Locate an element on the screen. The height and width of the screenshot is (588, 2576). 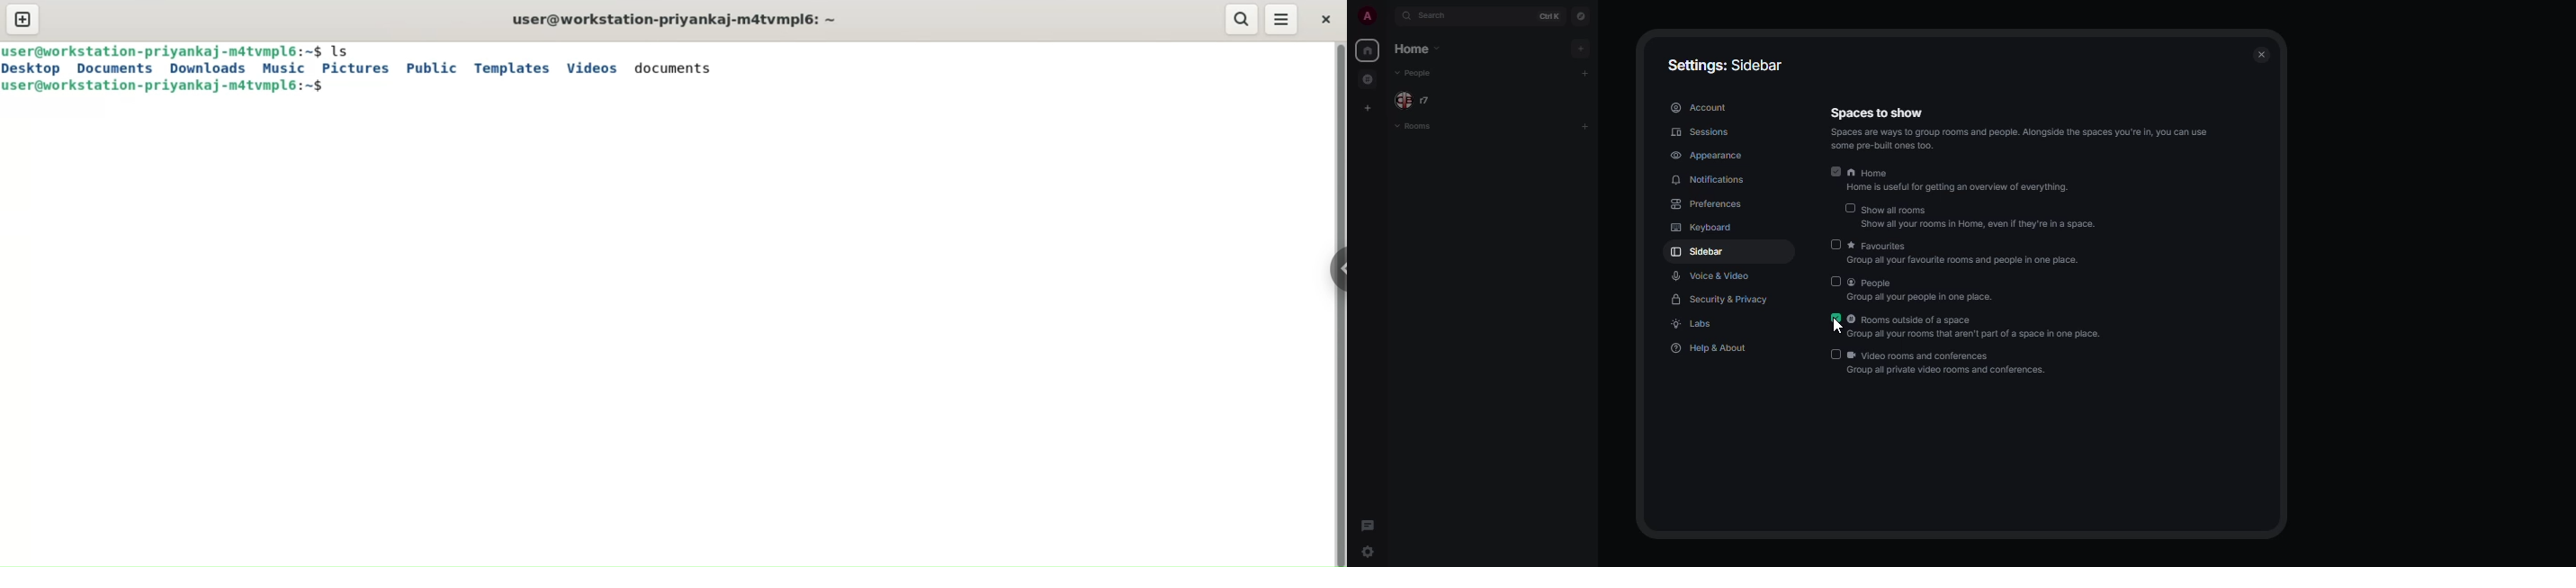
expand is located at coordinates (1388, 15).